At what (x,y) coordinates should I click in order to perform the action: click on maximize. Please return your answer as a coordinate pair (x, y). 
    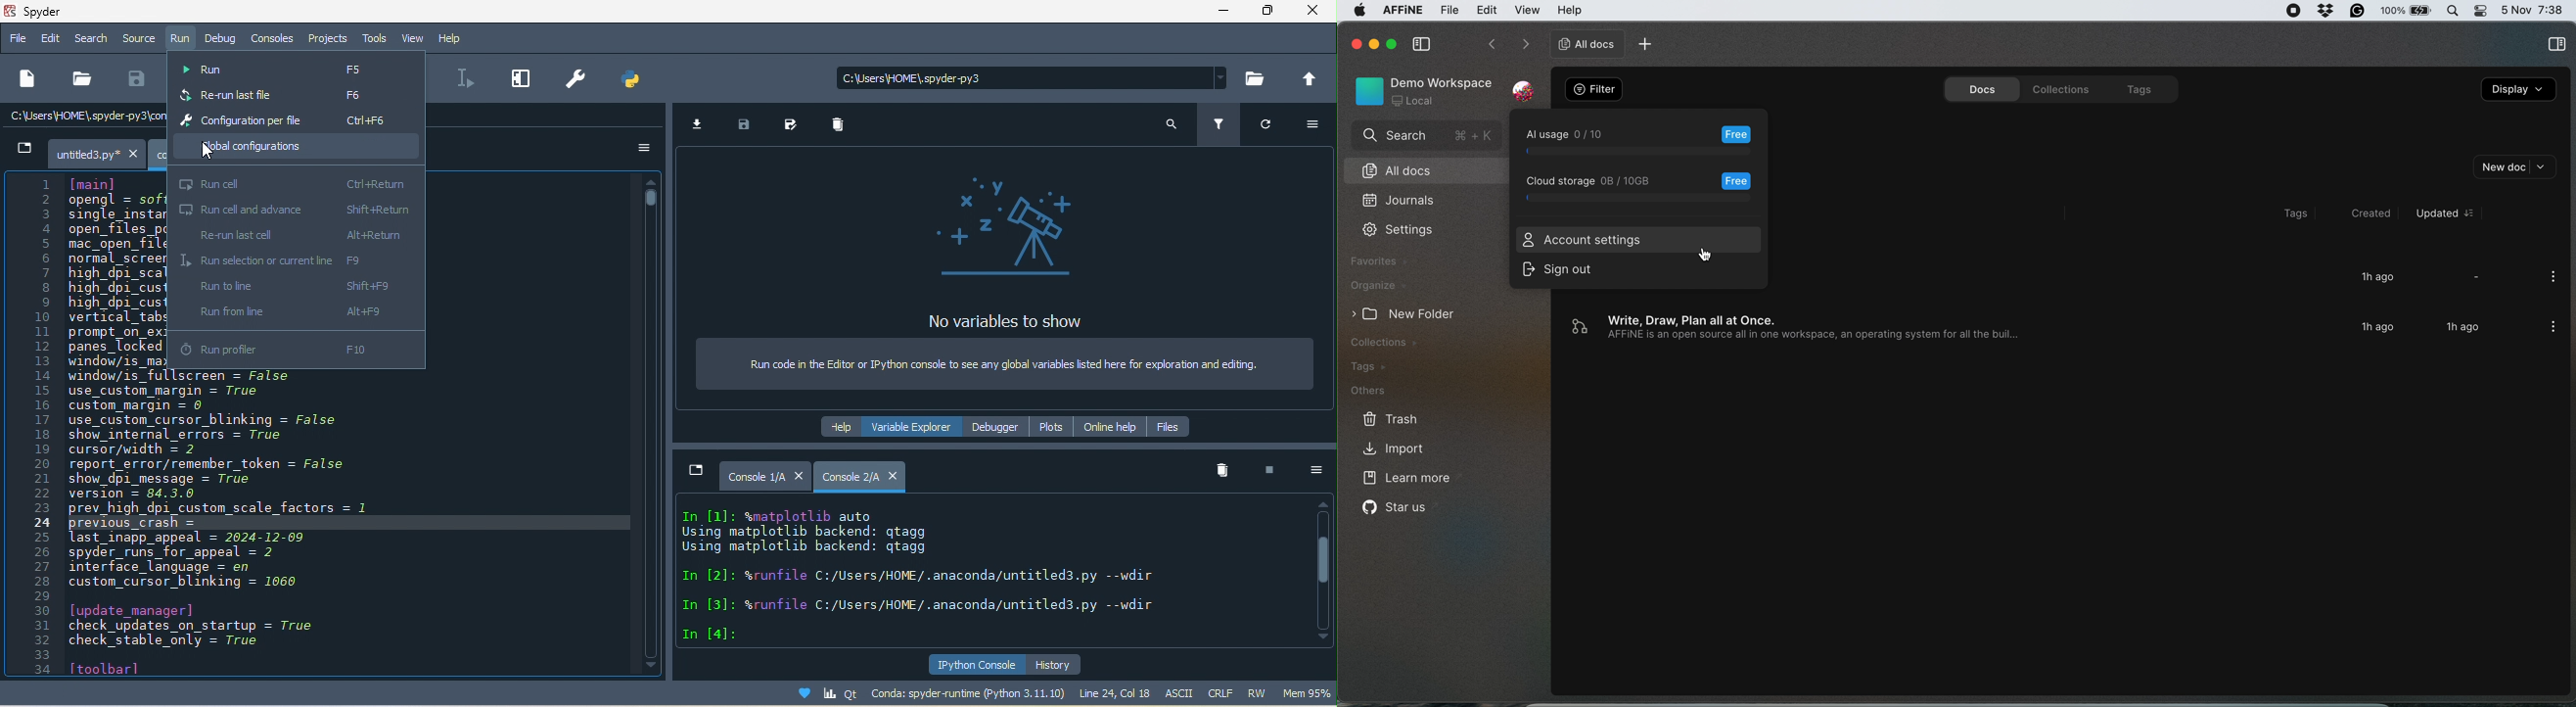
    Looking at the image, I should click on (1266, 13).